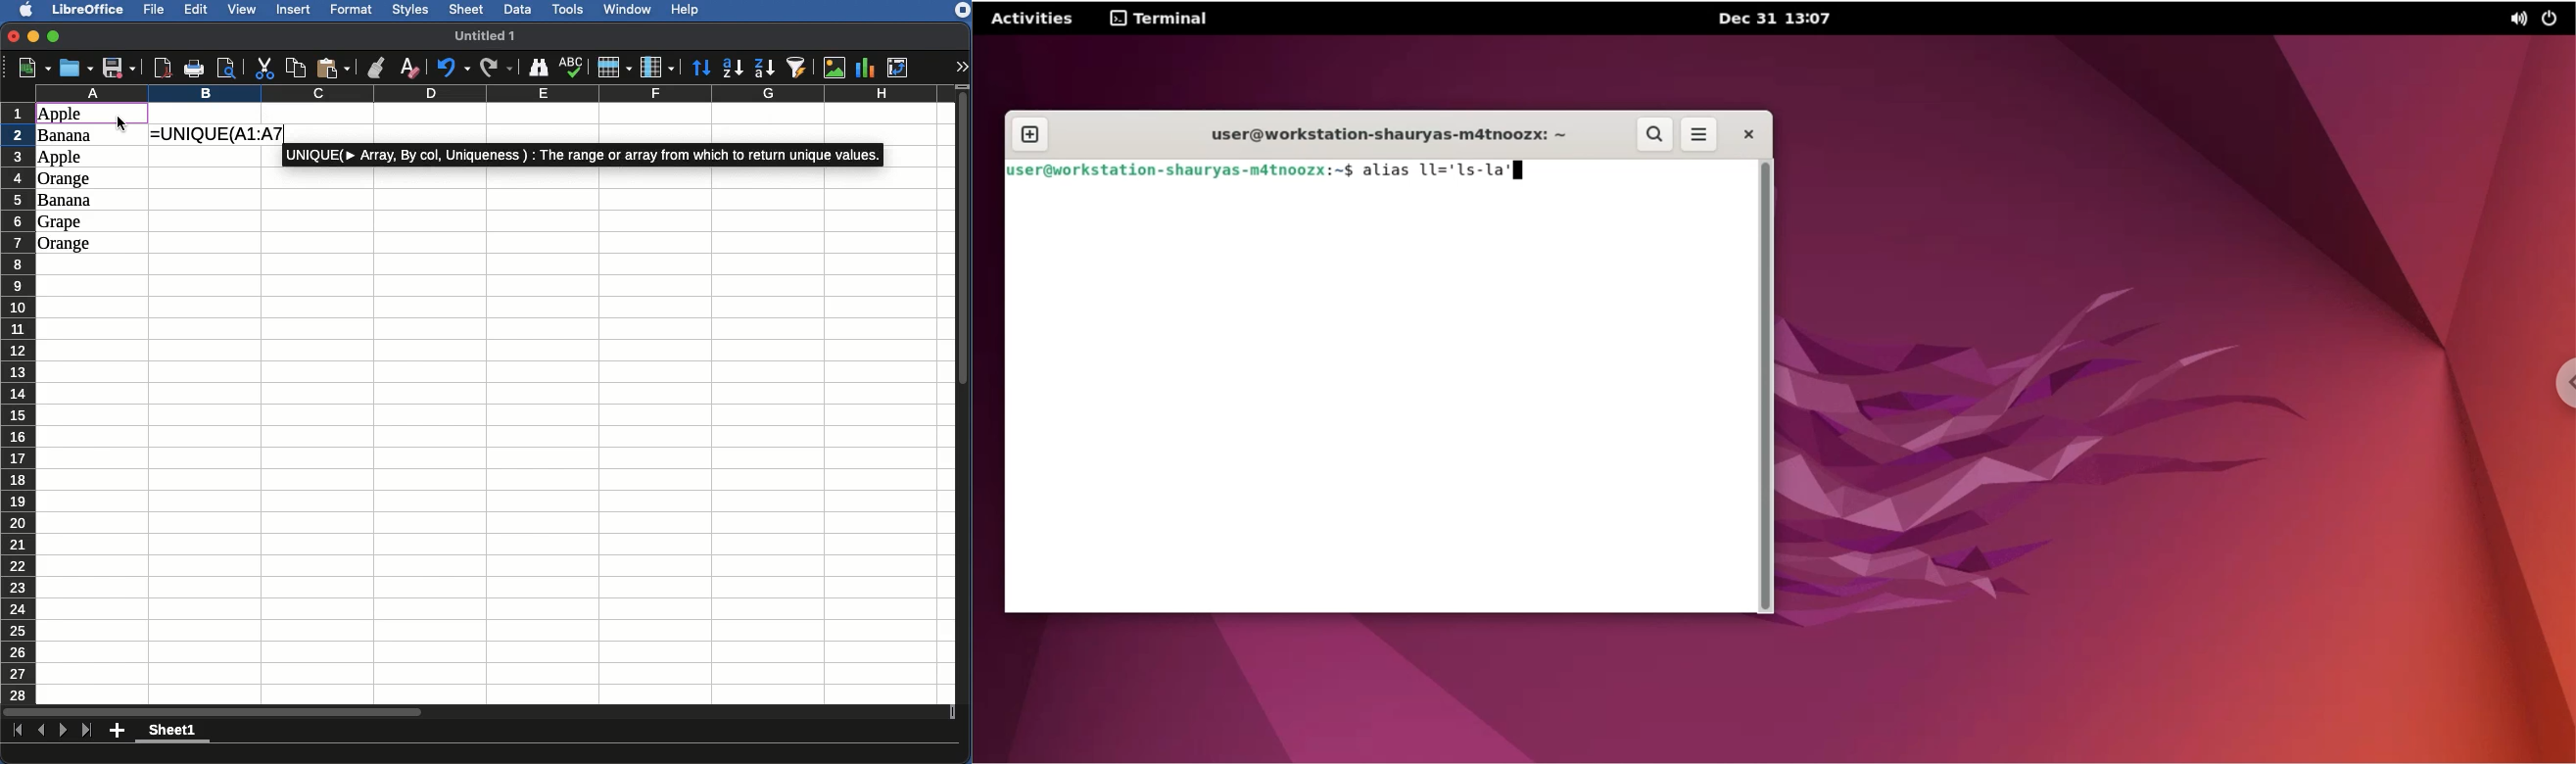 This screenshot has height=784, width=2576. What do you see at coordinates (92, 113) in the screenshot?
I see `Selected cell` at bounding box center [92, 113].